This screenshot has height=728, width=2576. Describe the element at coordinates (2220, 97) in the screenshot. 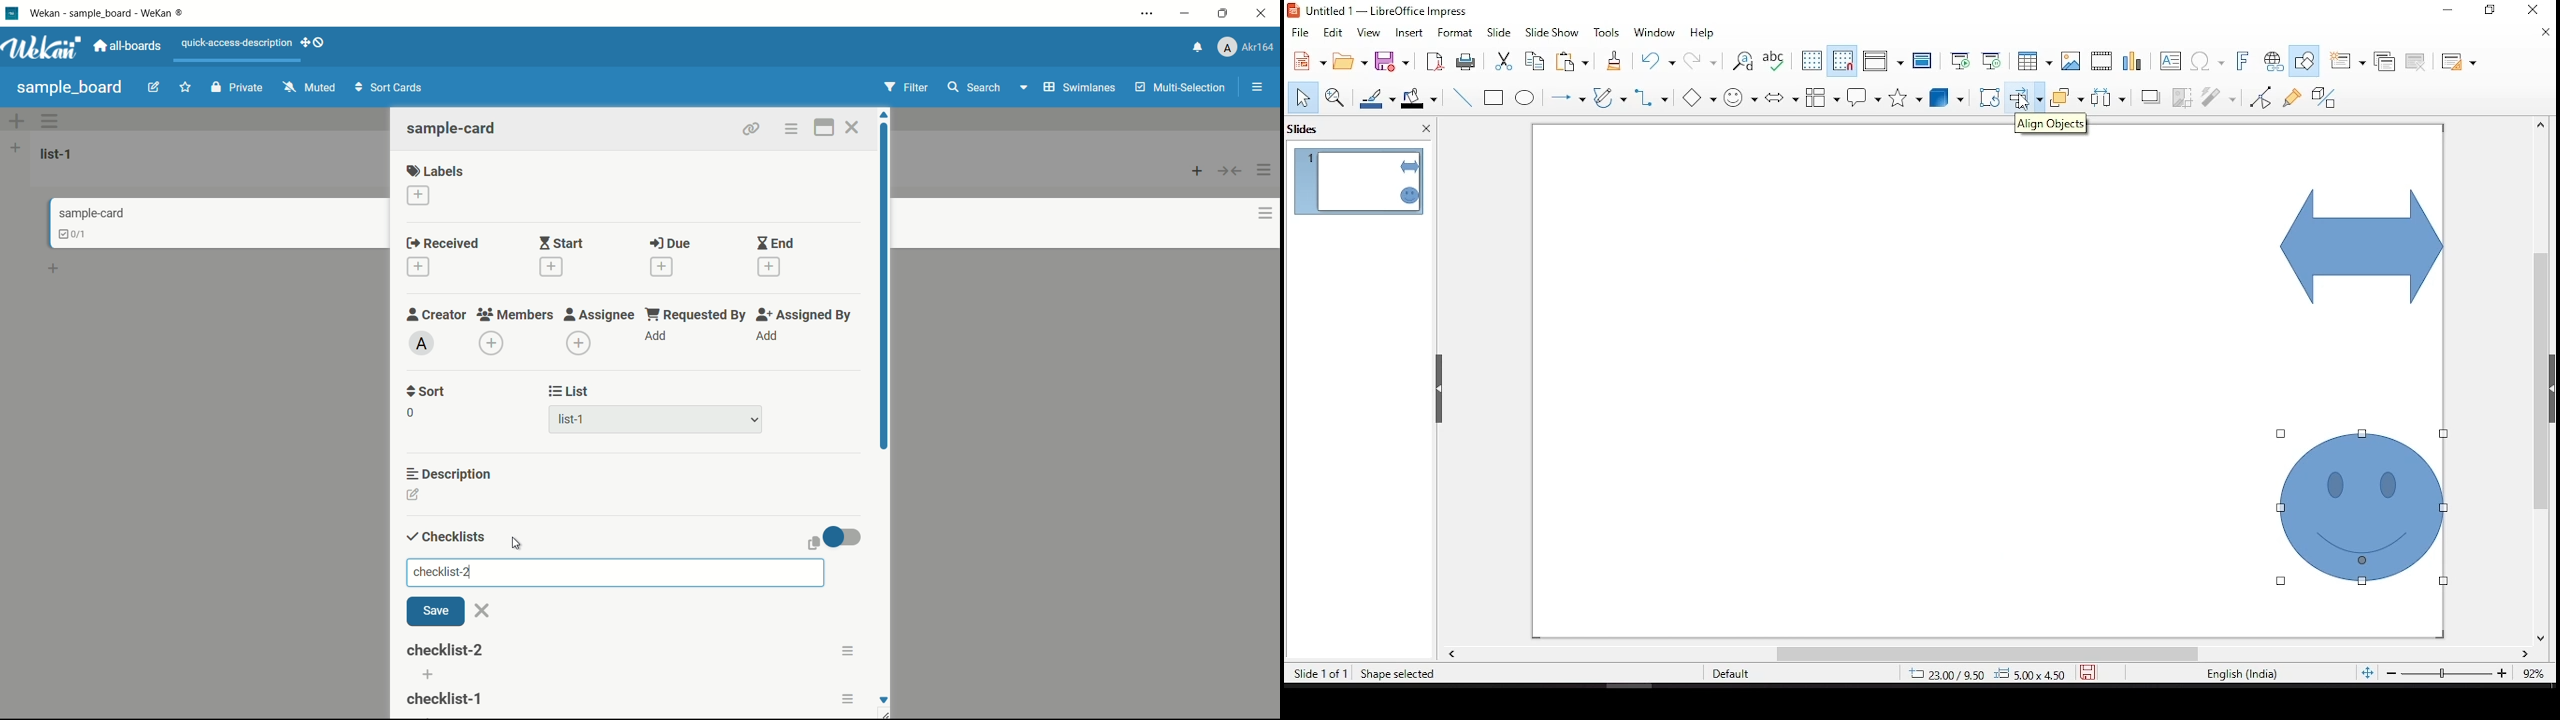

I see `filter` at that location.